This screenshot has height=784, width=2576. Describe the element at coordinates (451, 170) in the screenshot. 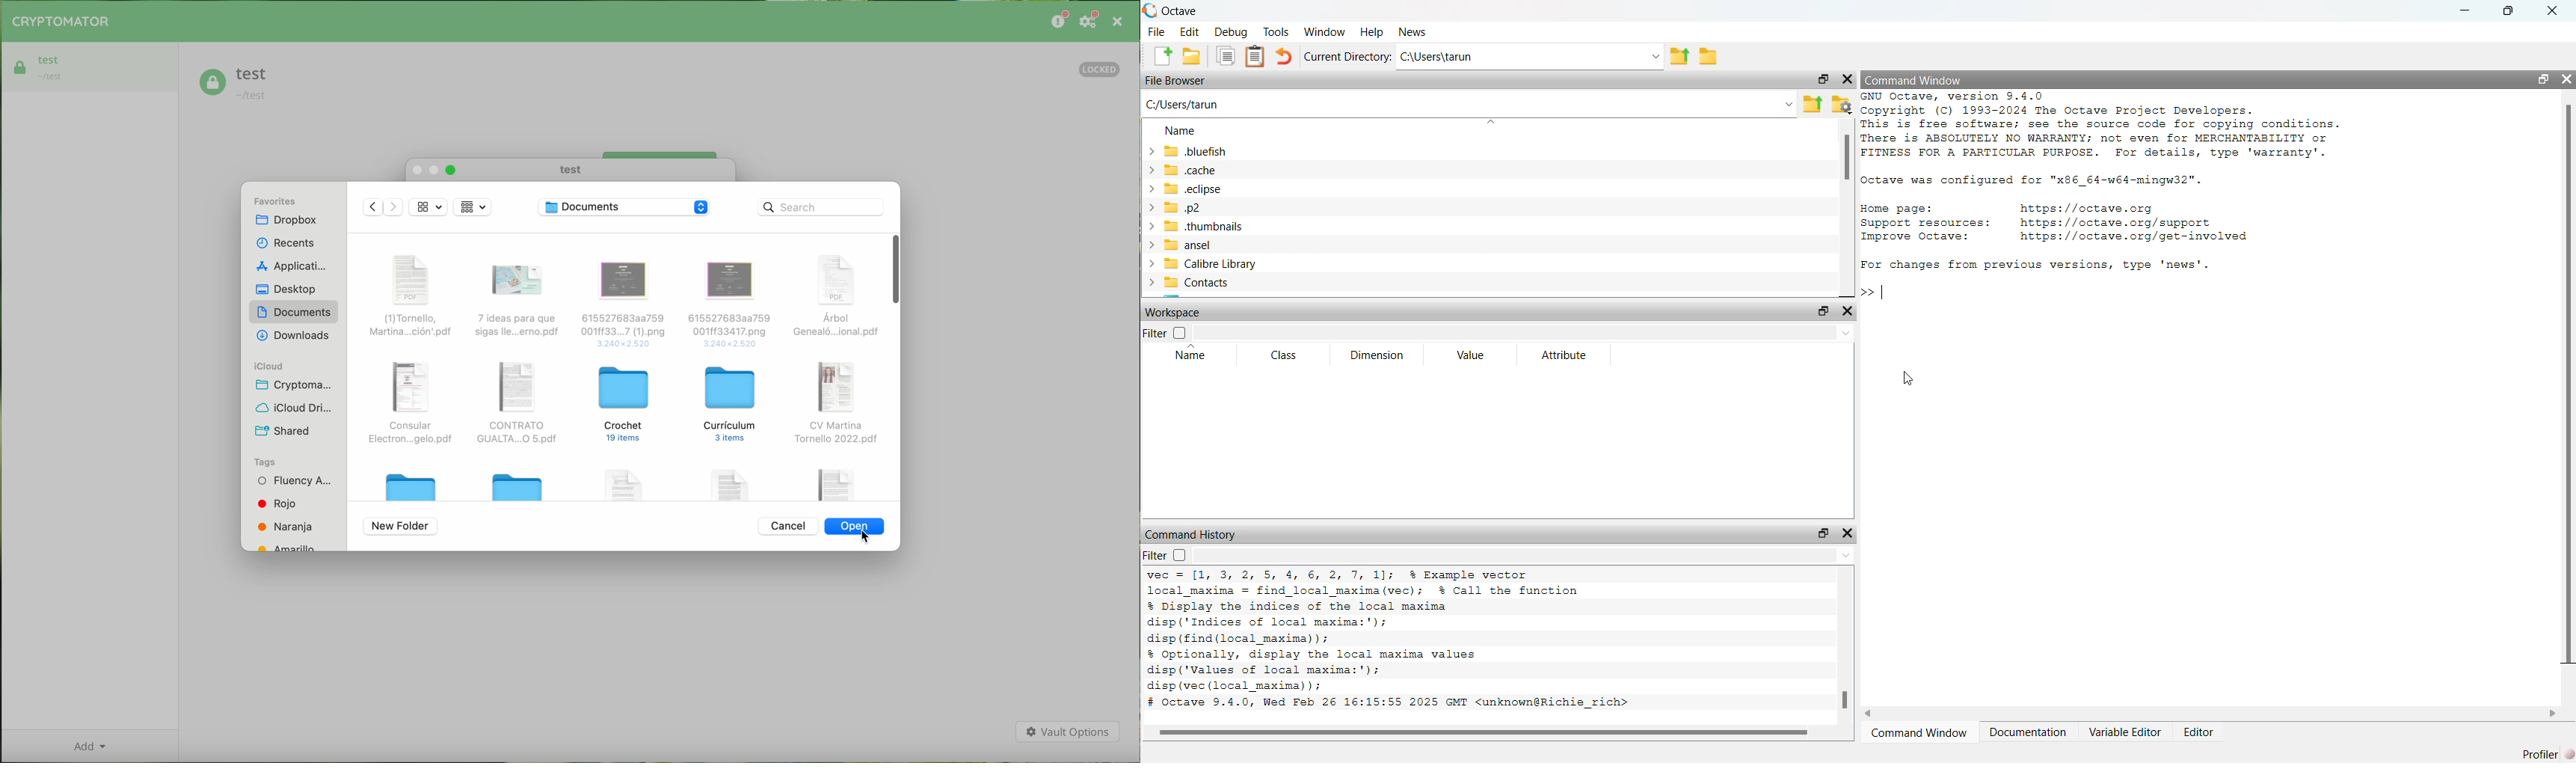

I see `maximize` at that location.